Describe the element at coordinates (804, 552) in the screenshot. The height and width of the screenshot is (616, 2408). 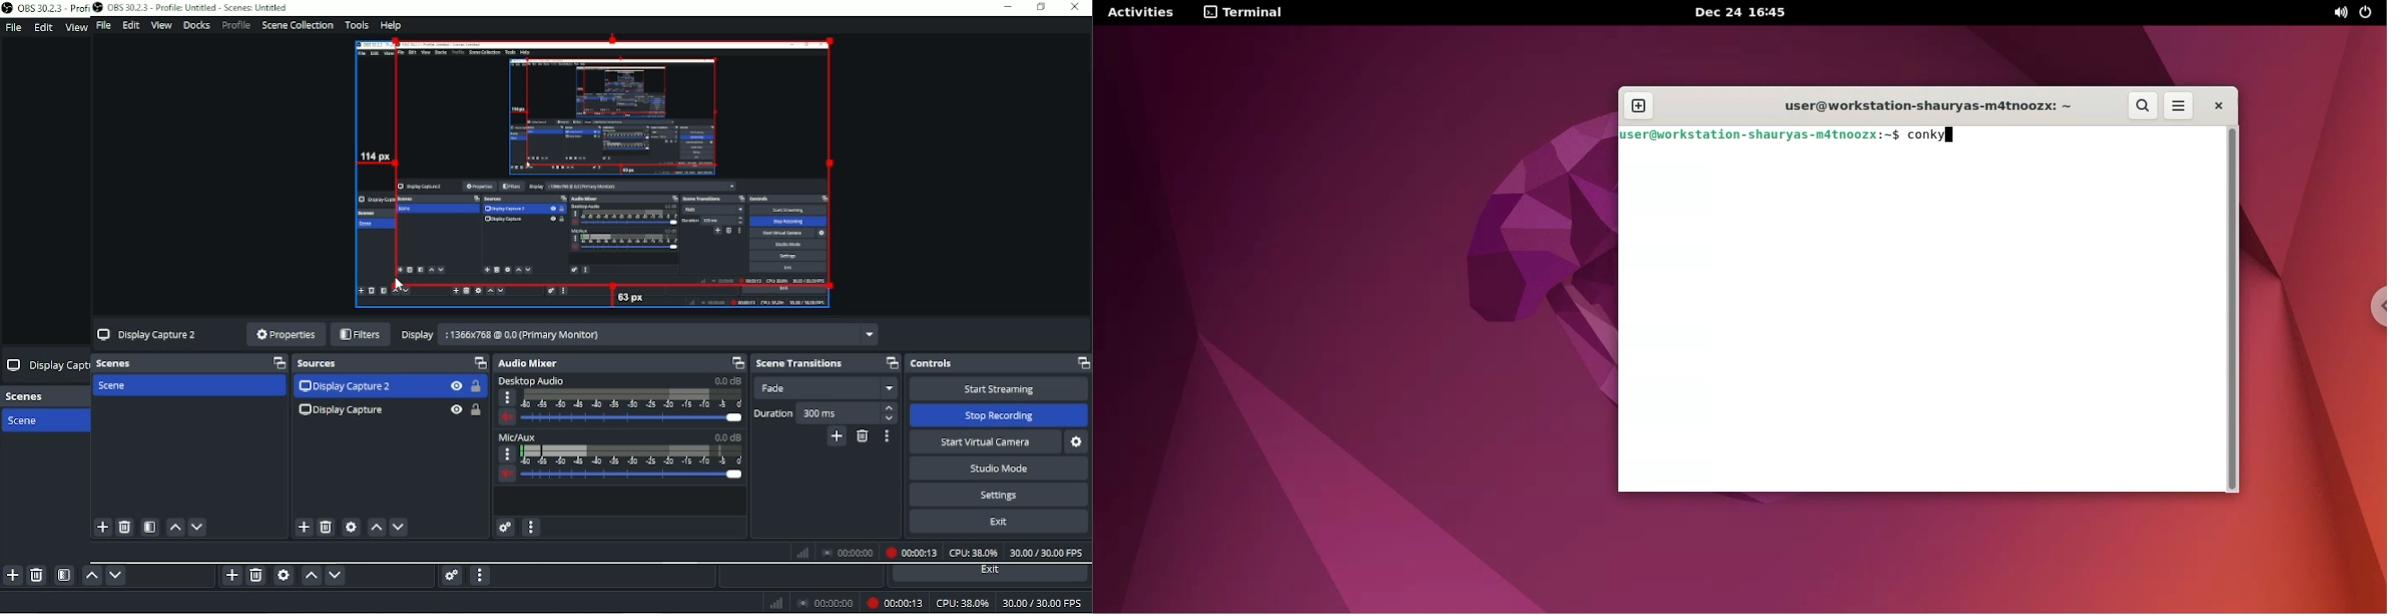
I see `Network` at that location.